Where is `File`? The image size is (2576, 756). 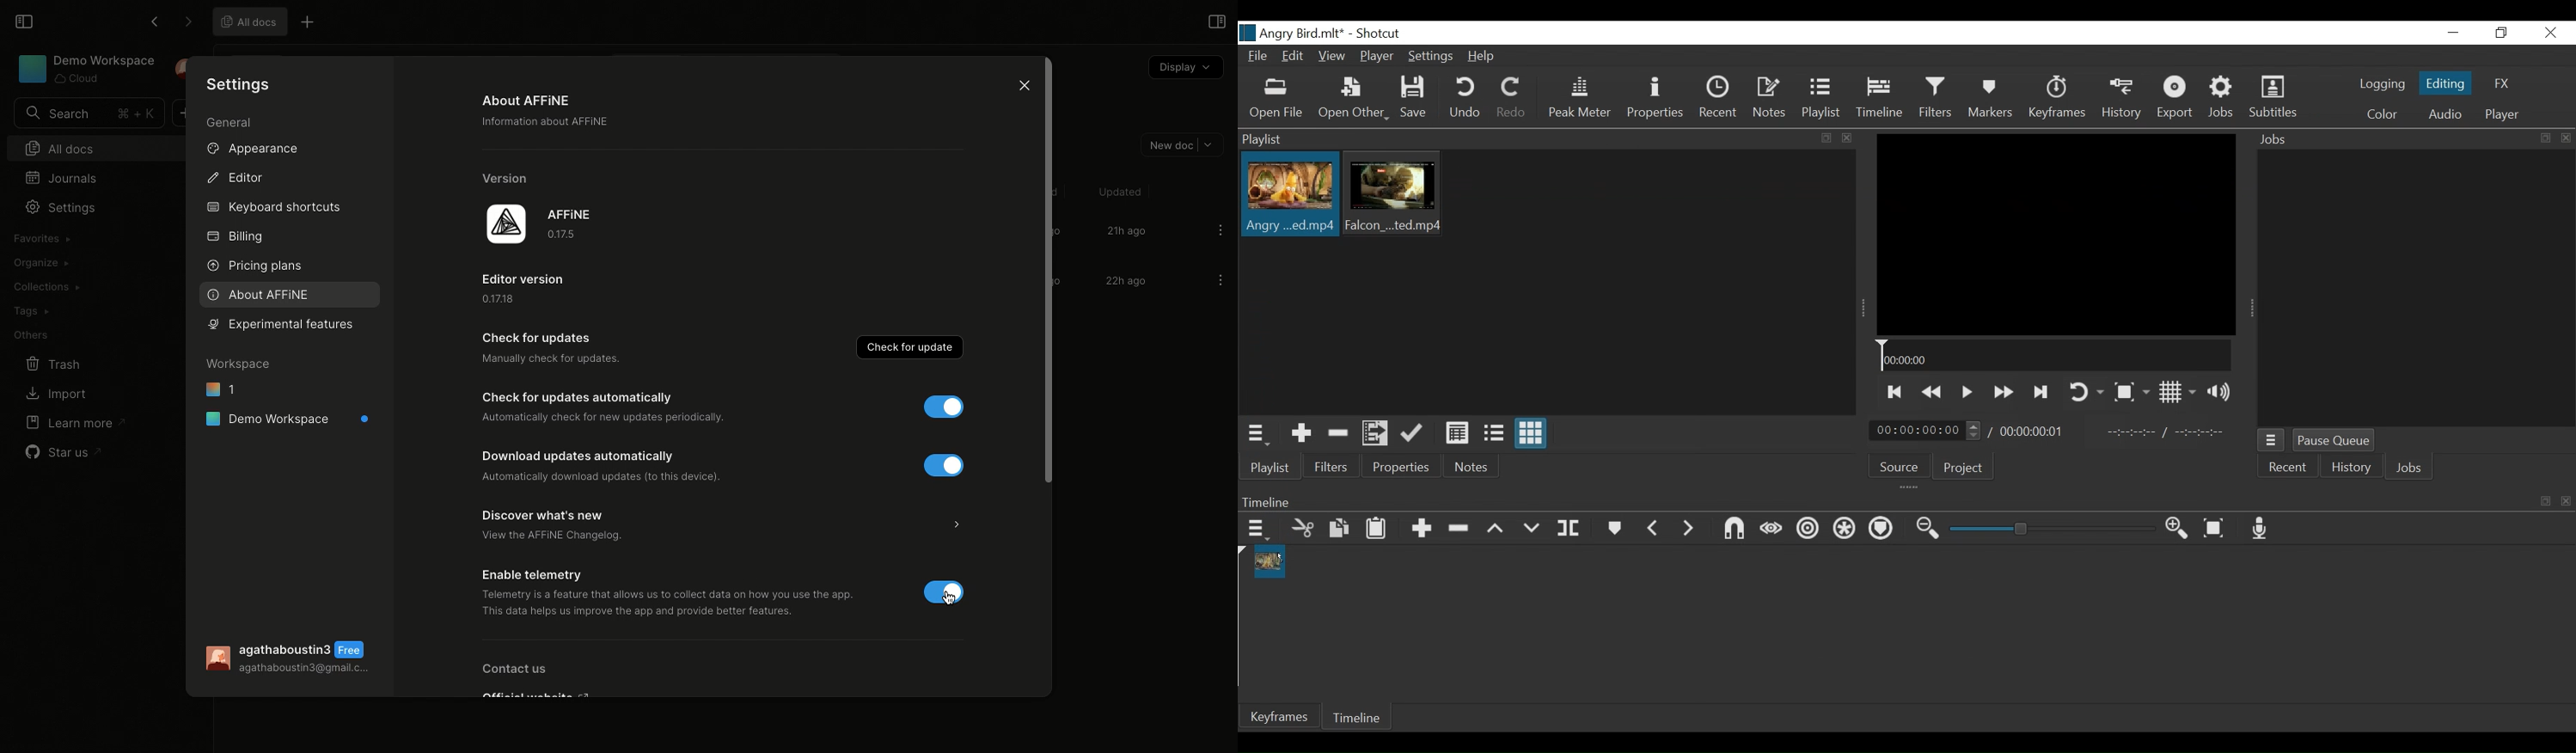
File is located at coordinates (1260, 56).